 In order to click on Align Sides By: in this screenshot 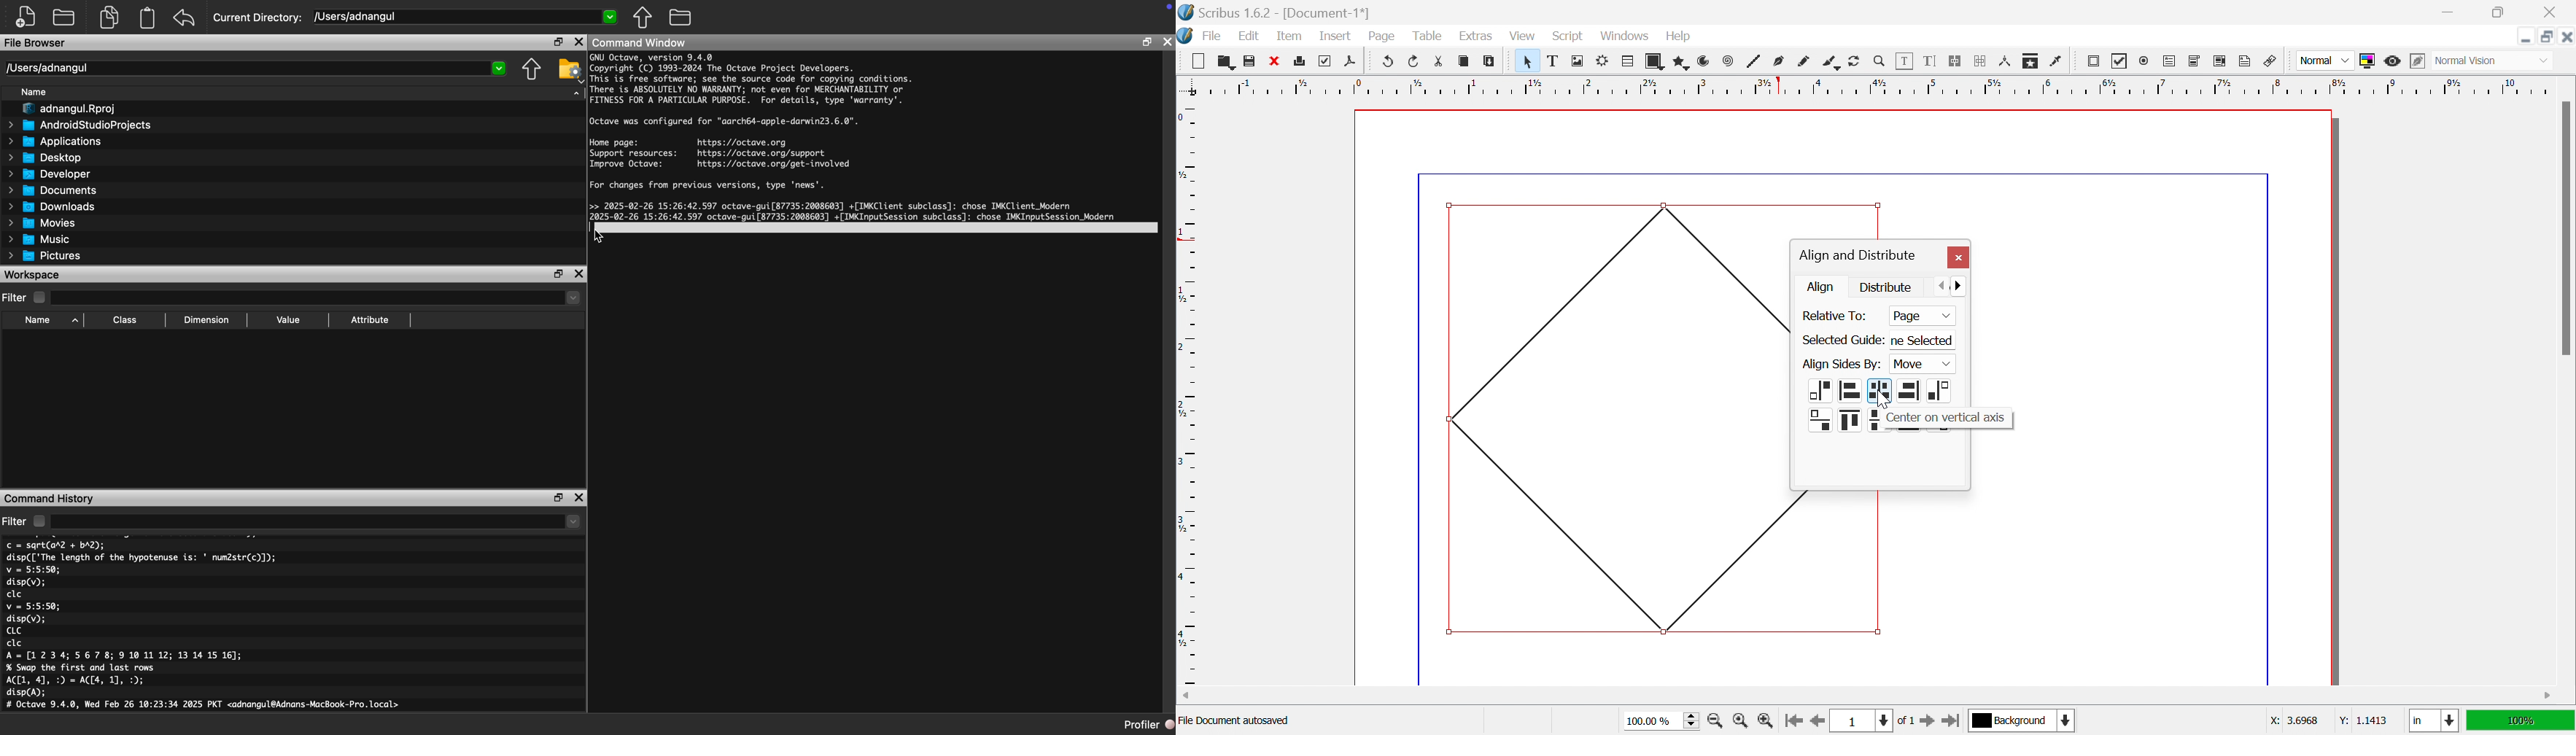, I will do `click(1842, 365)`.